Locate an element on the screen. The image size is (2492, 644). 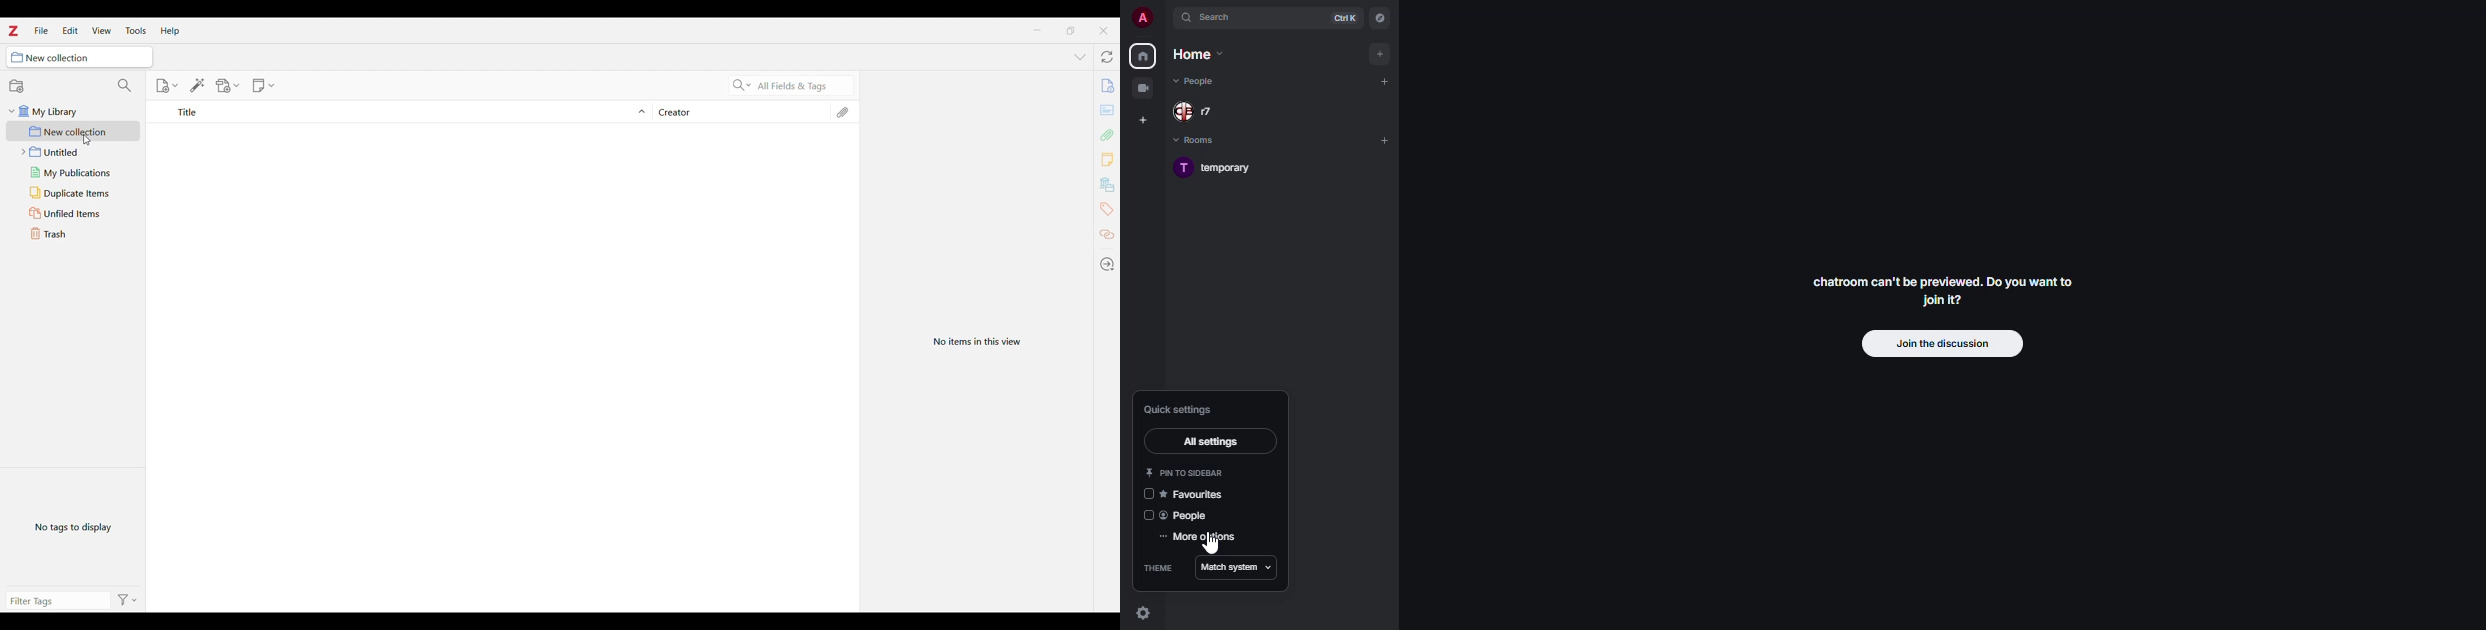
Show interface in a smaller tab is located at coordinates (1070, 31).